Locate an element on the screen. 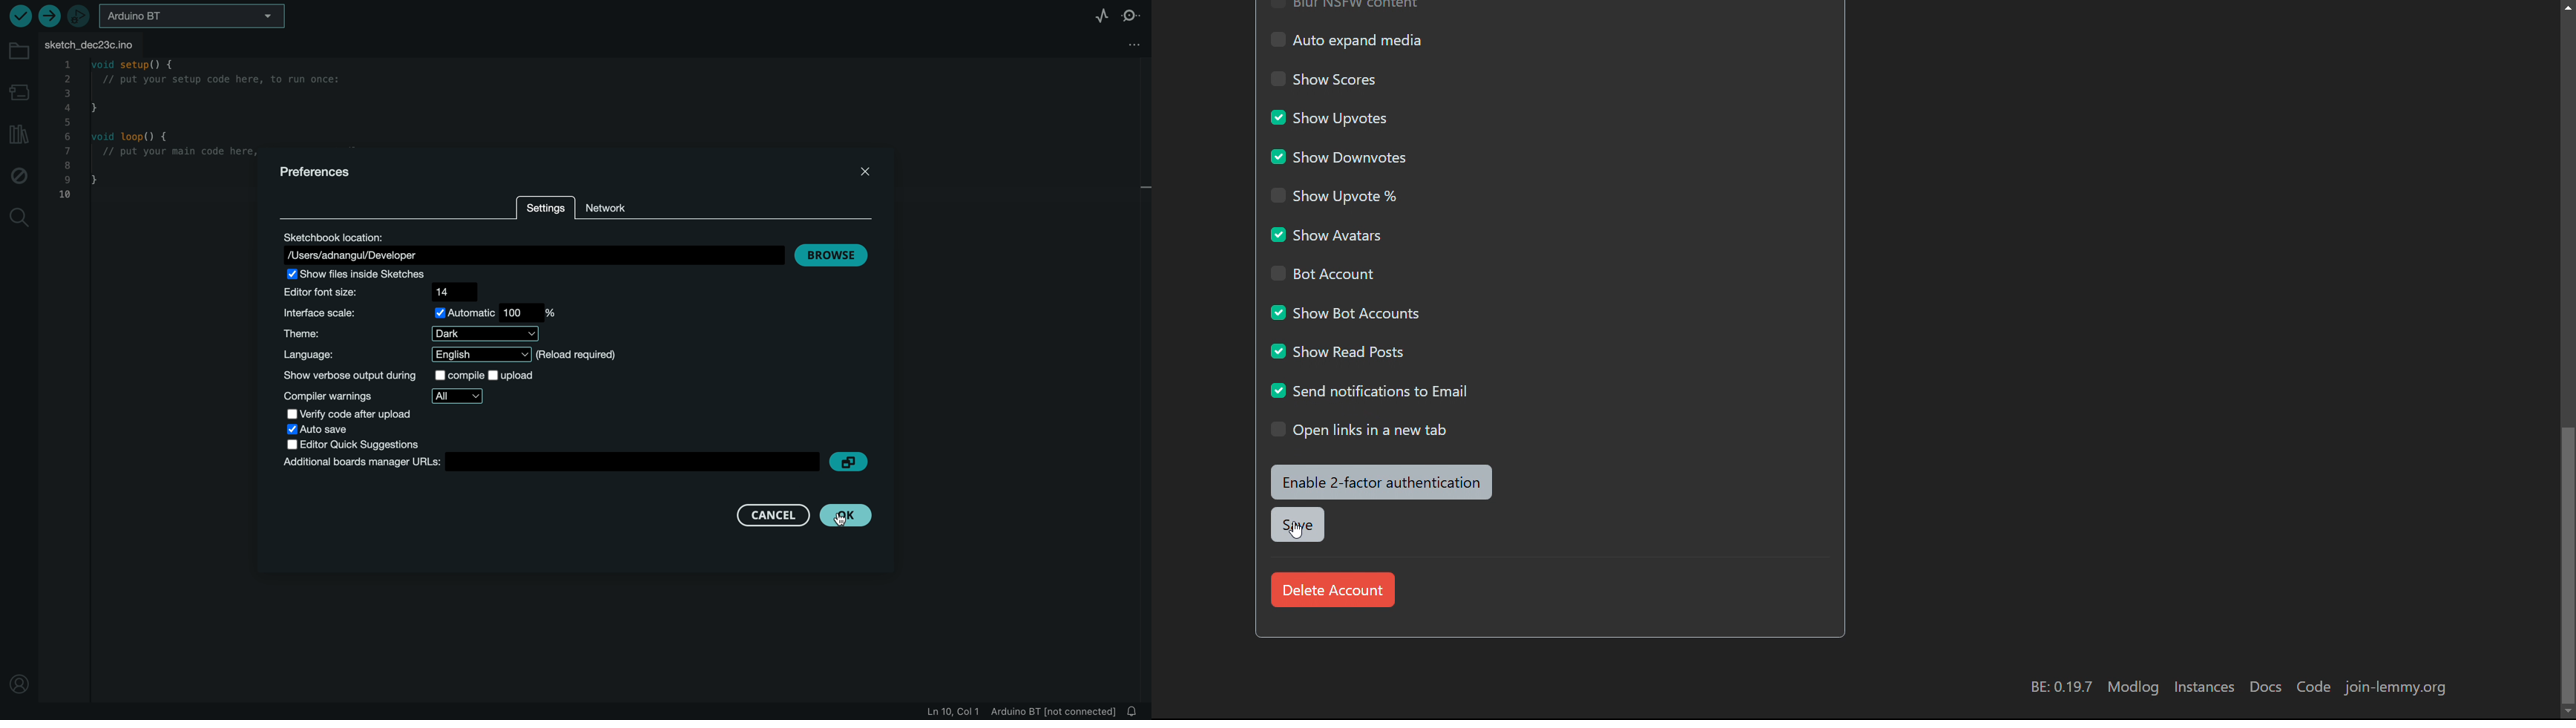  profile is located at coordinates (19, 686).